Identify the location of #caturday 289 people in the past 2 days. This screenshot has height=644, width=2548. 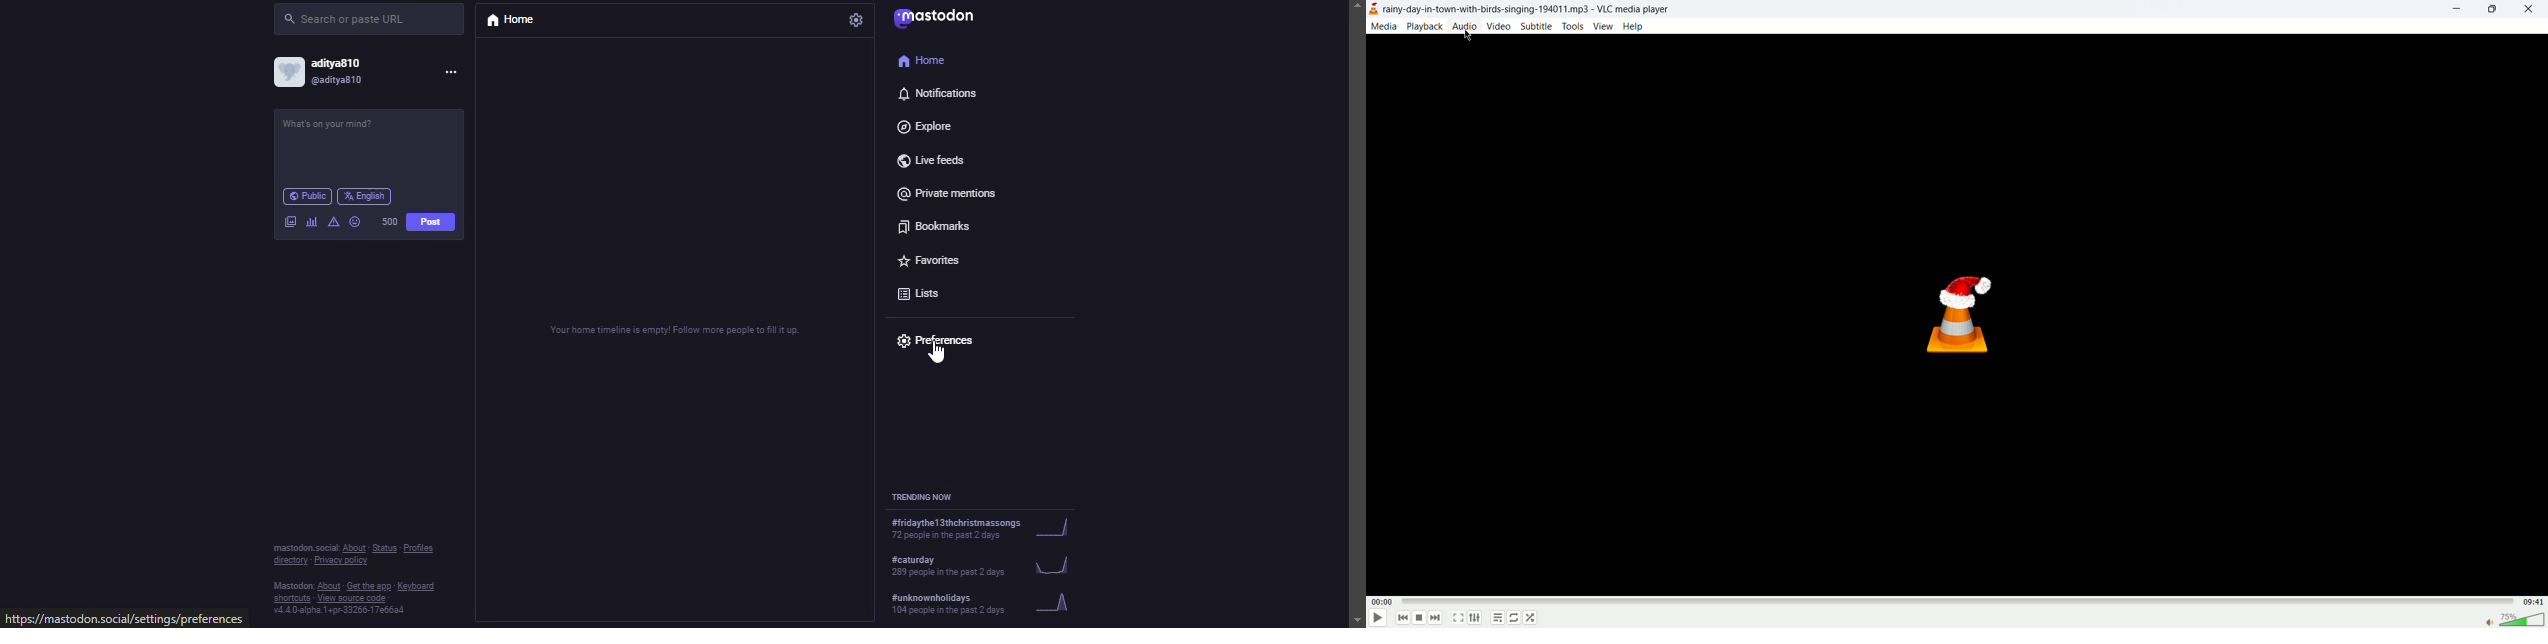
(984, 565).